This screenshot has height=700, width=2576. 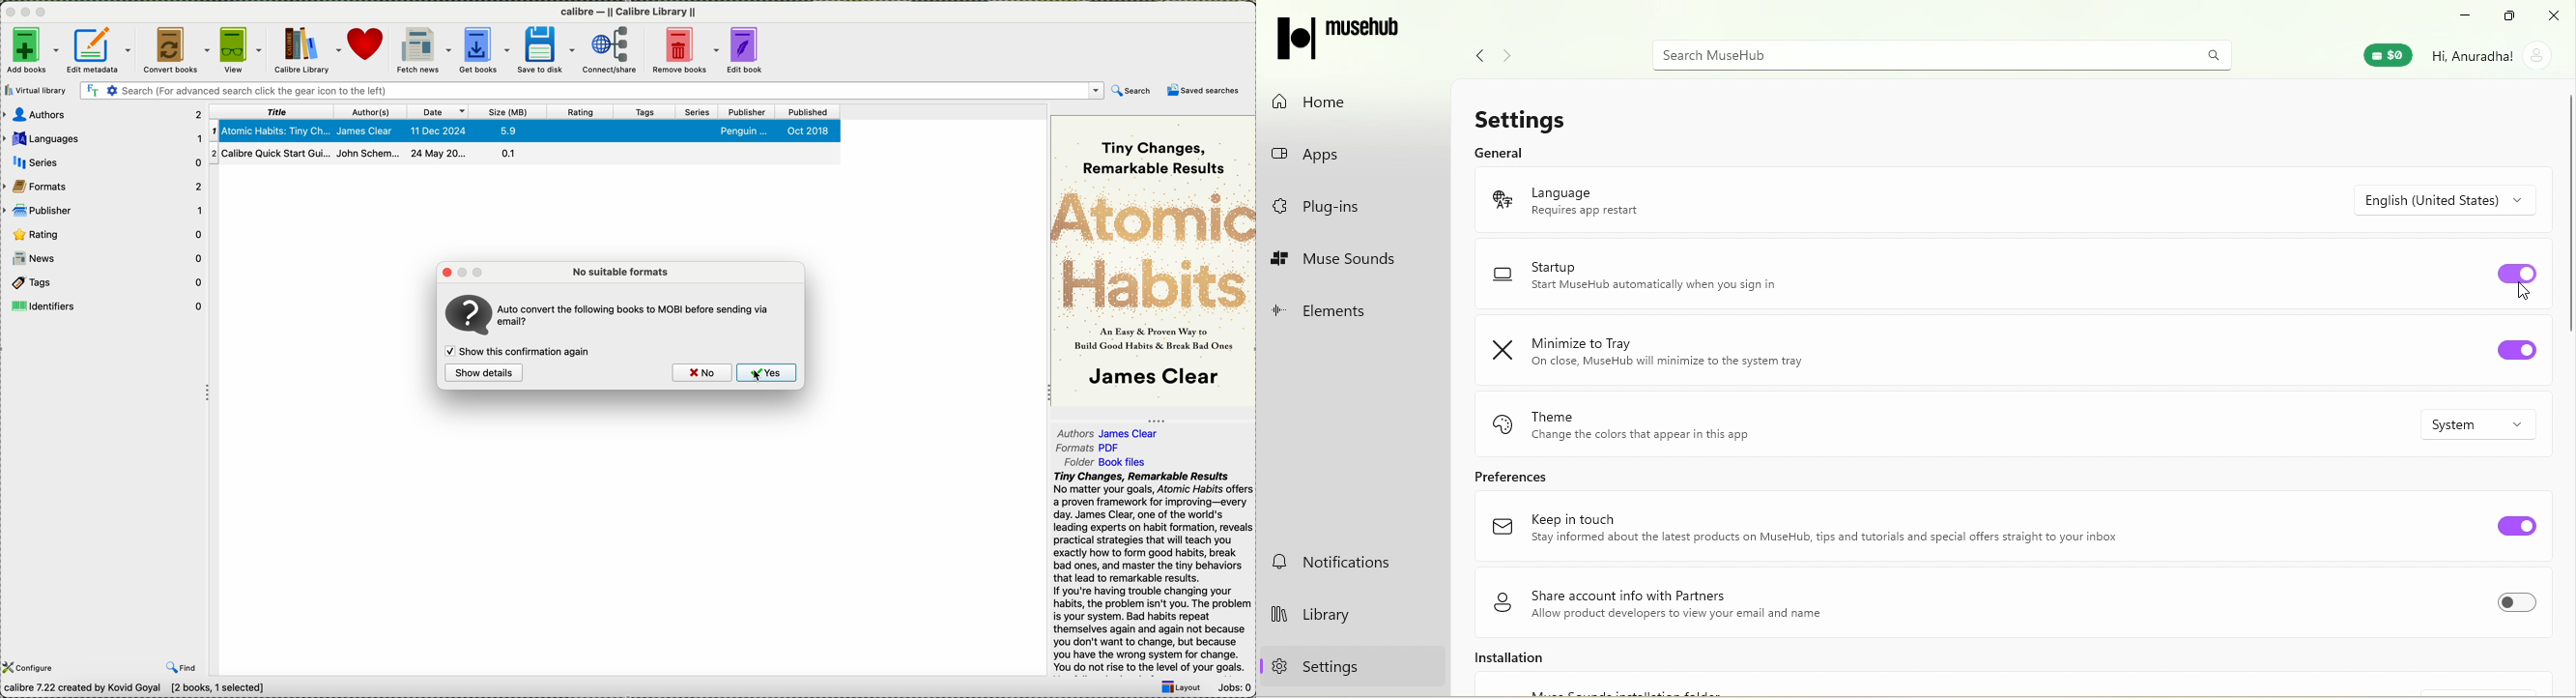 I want to click on remove books, so click(x=685, y=51).